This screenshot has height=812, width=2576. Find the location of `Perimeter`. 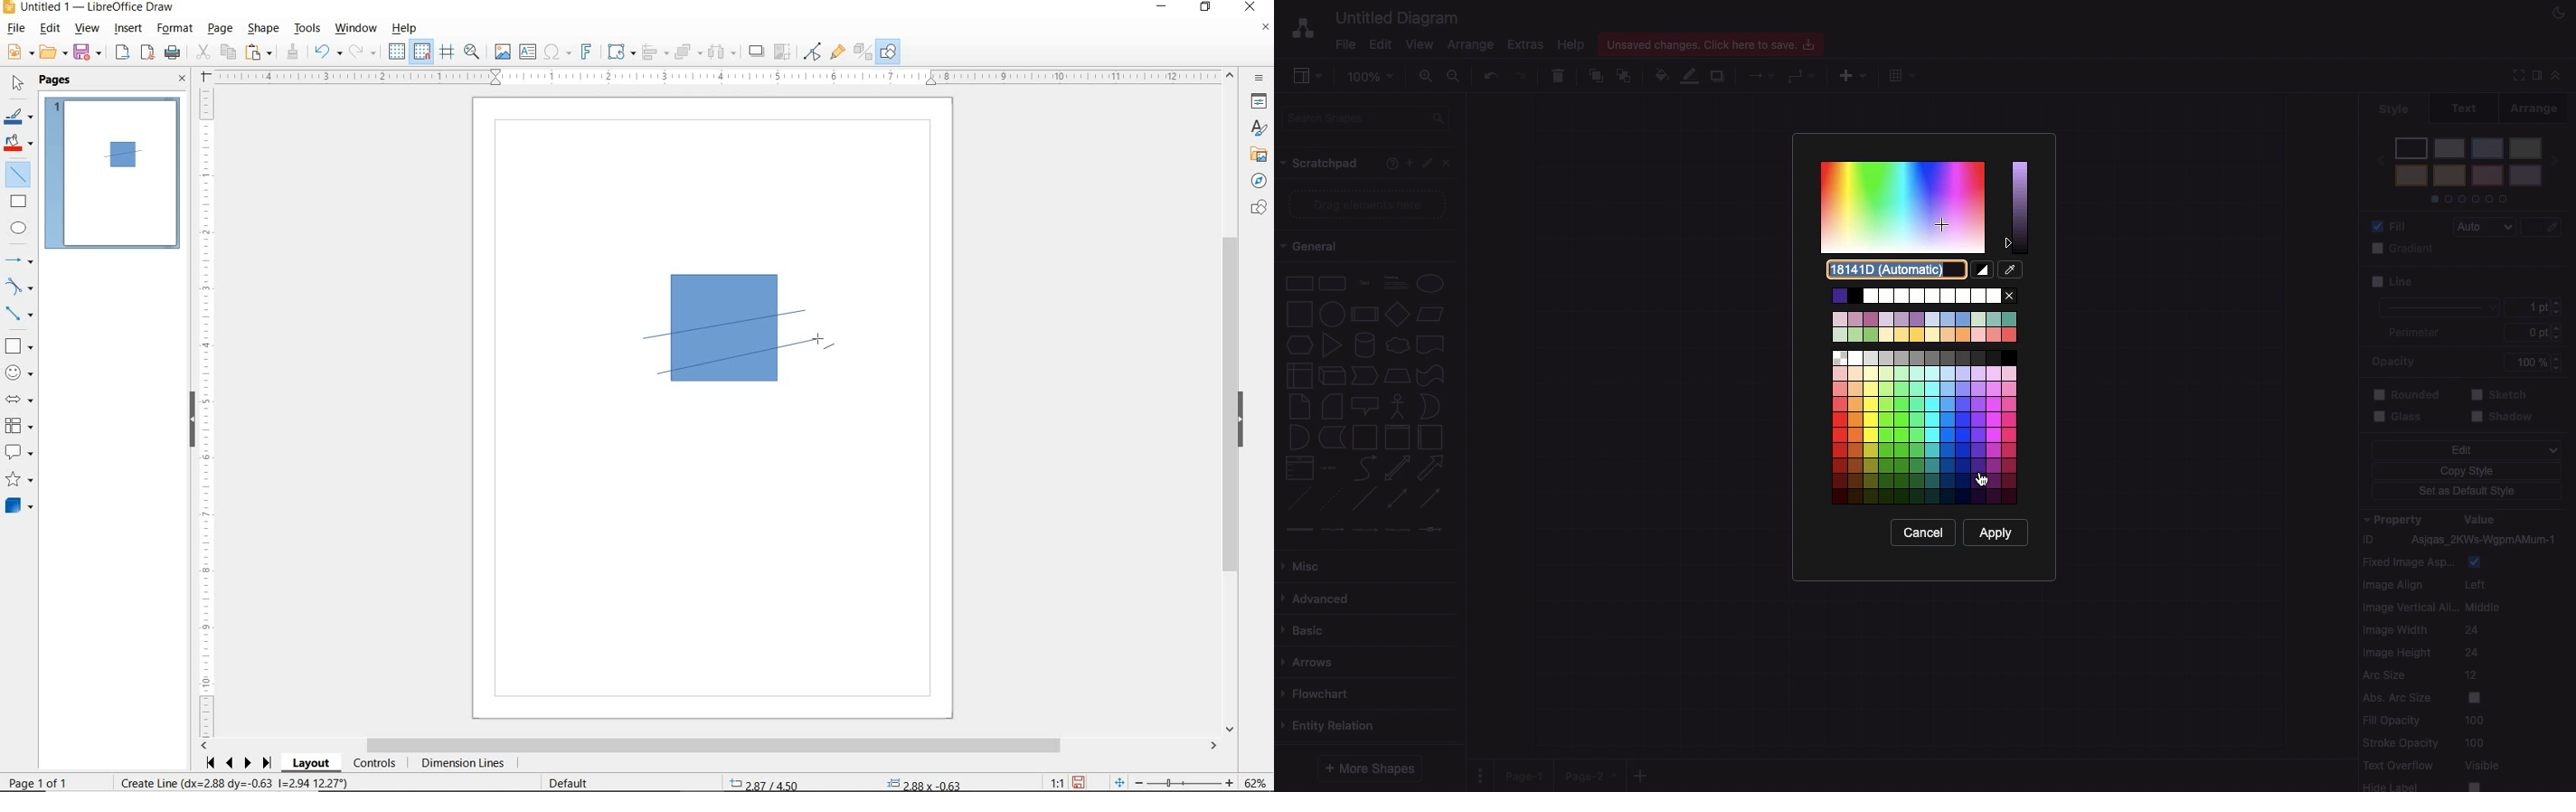

Perimeter is located at coordinates (2412, 333).